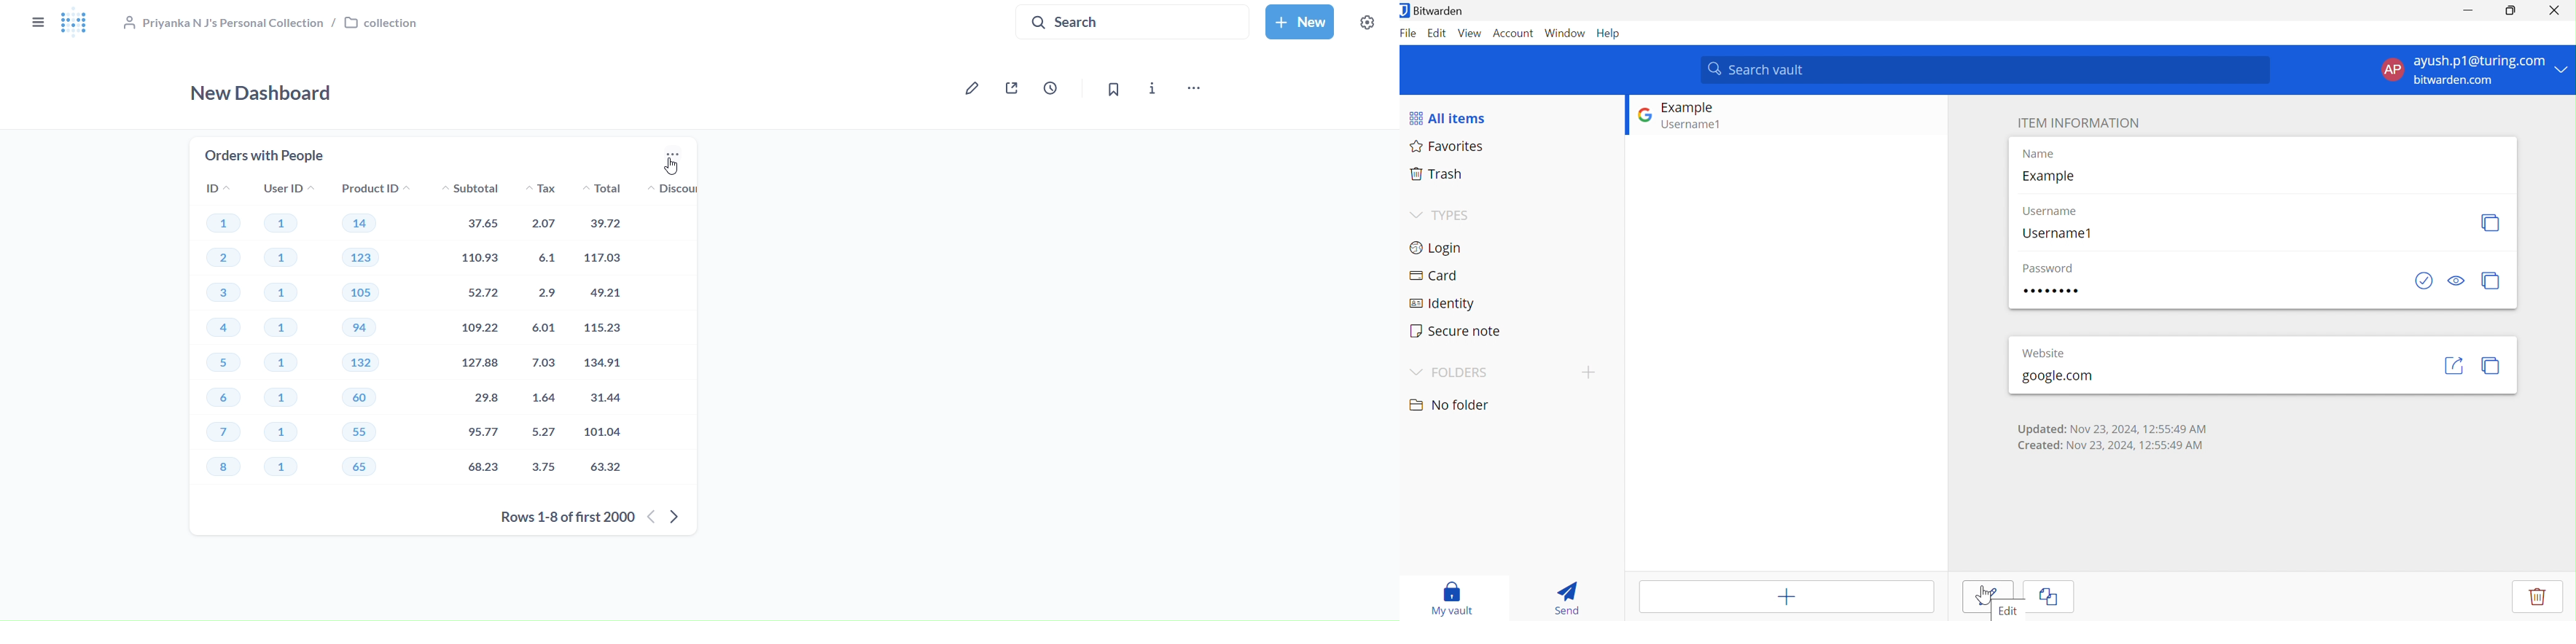  I want to click on Edit, so click(2008, 609).